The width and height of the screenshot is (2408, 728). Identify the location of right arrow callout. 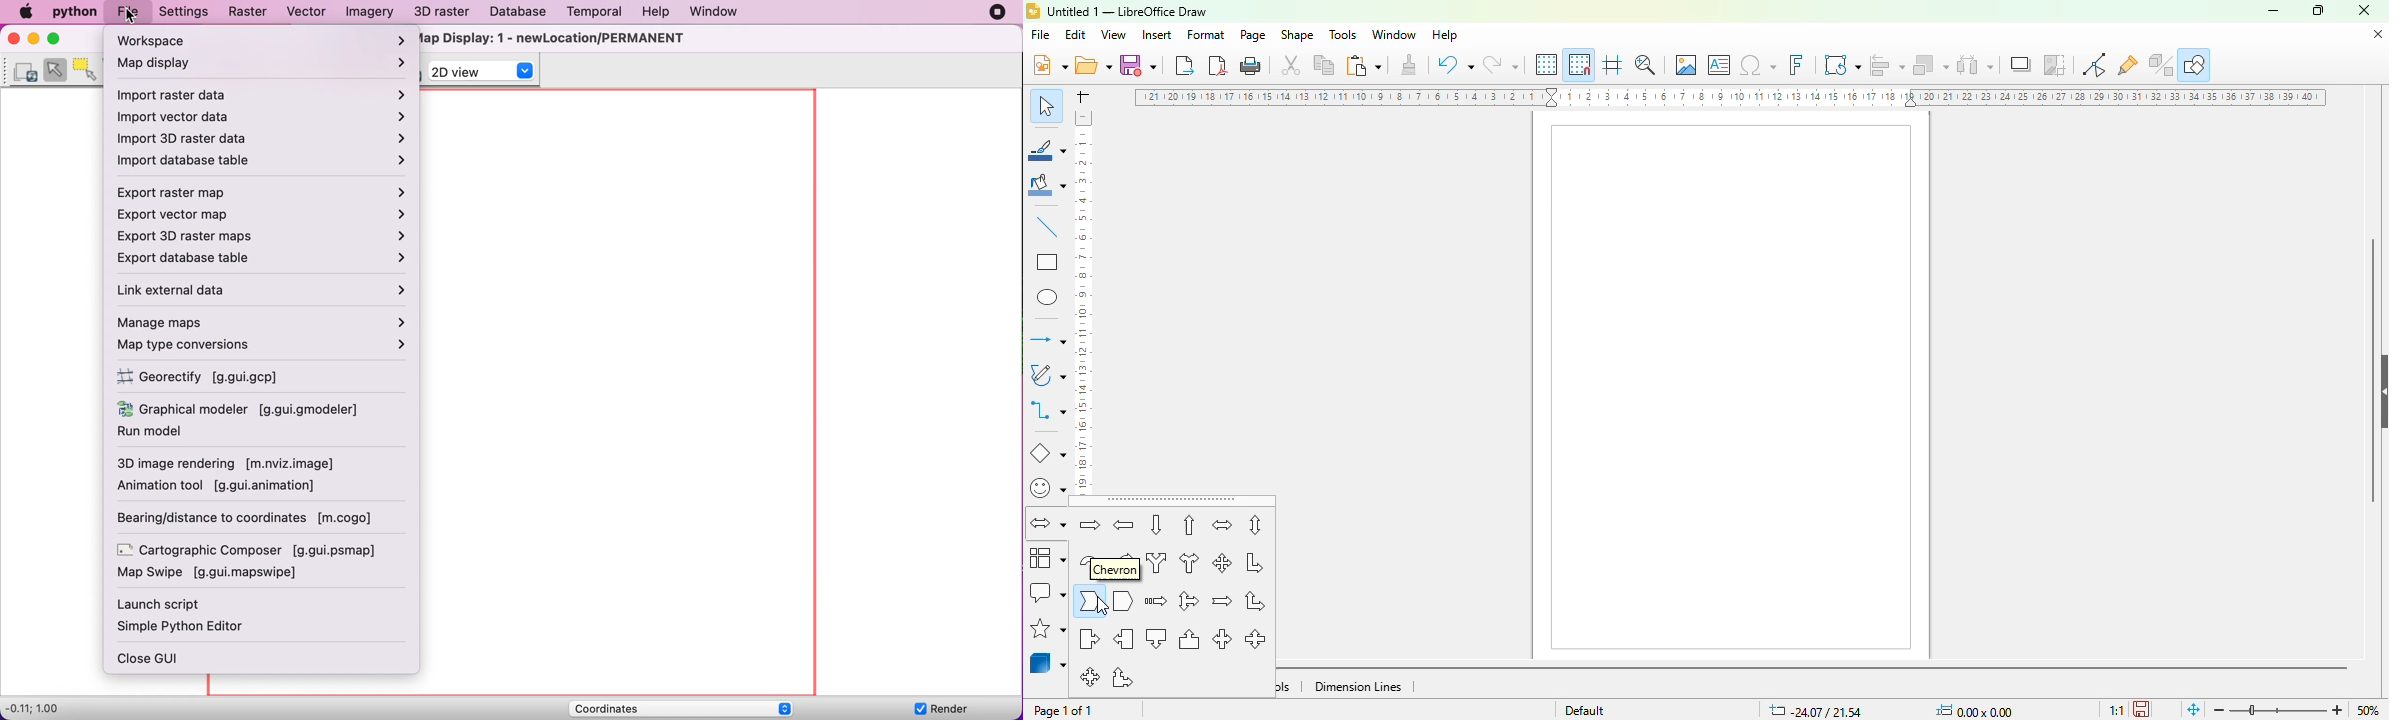
(1089, 639).